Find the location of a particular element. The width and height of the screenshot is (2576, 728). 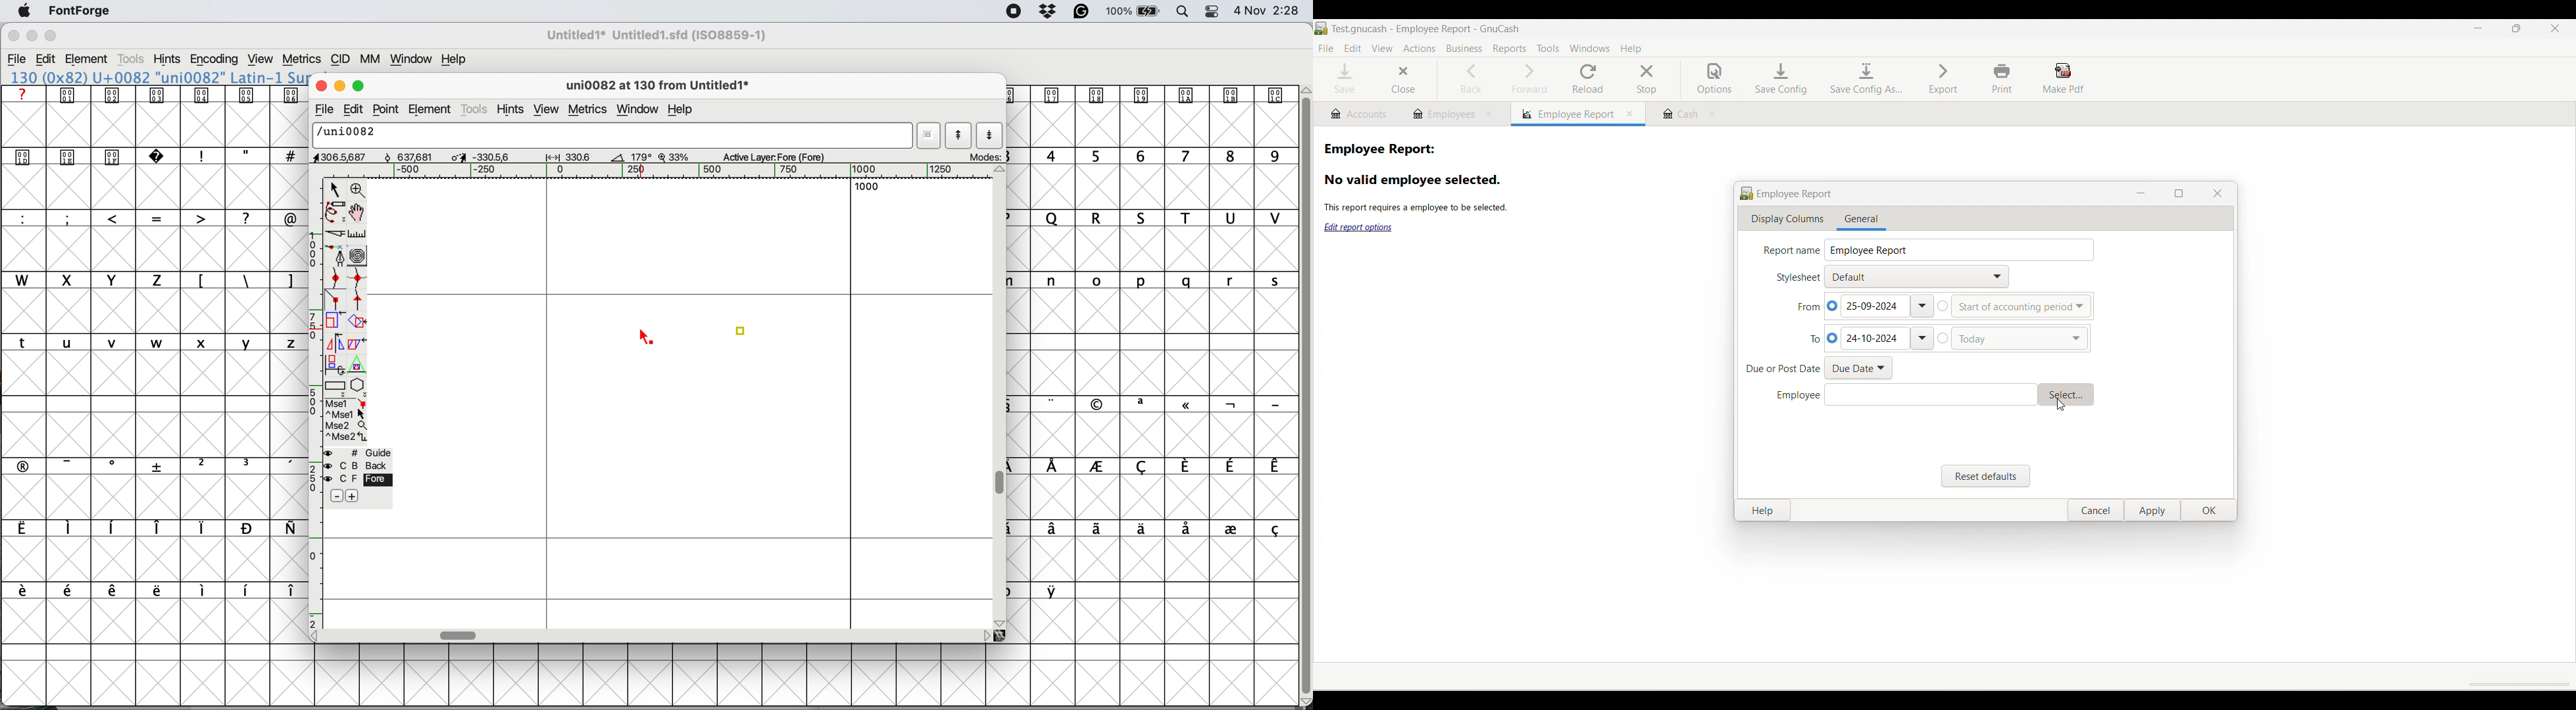

mm is located at coordinates (373, 59).